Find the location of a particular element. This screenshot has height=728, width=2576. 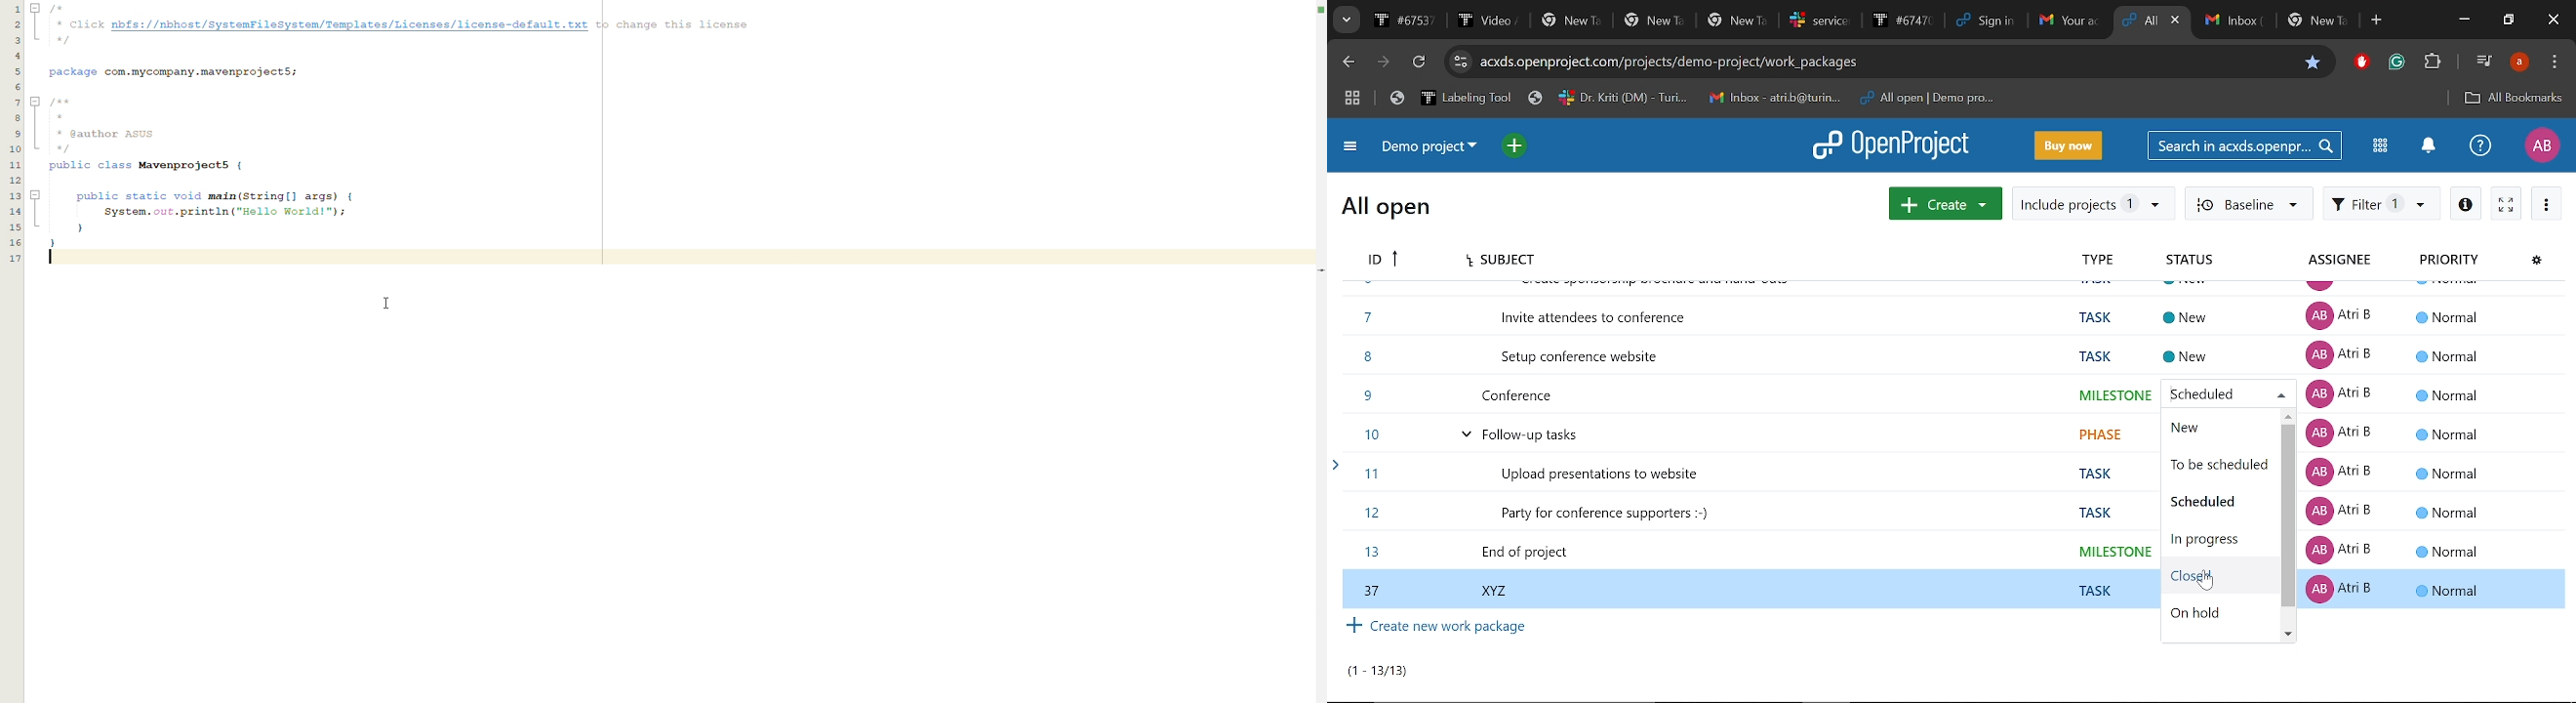

Tasks is located at coordinates (1747, 442).